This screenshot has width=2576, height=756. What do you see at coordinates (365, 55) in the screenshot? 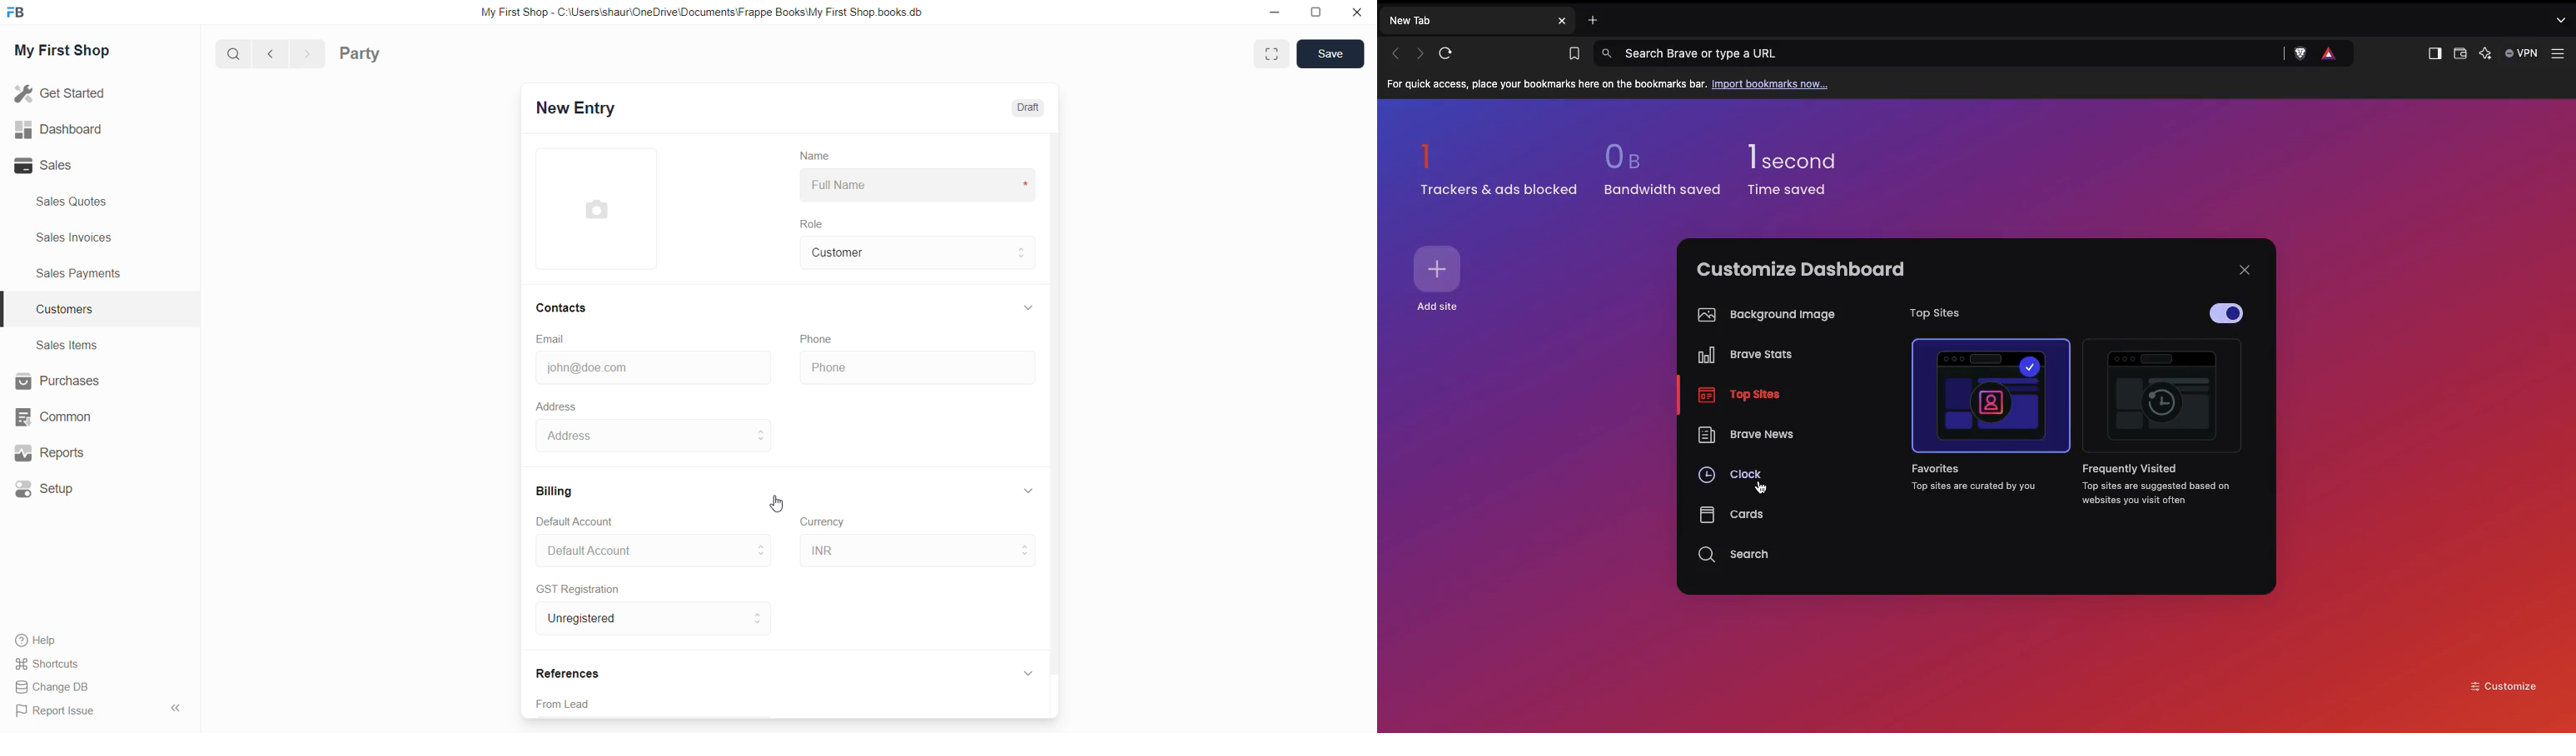
I see `Party` at bounding box center [365, 55].